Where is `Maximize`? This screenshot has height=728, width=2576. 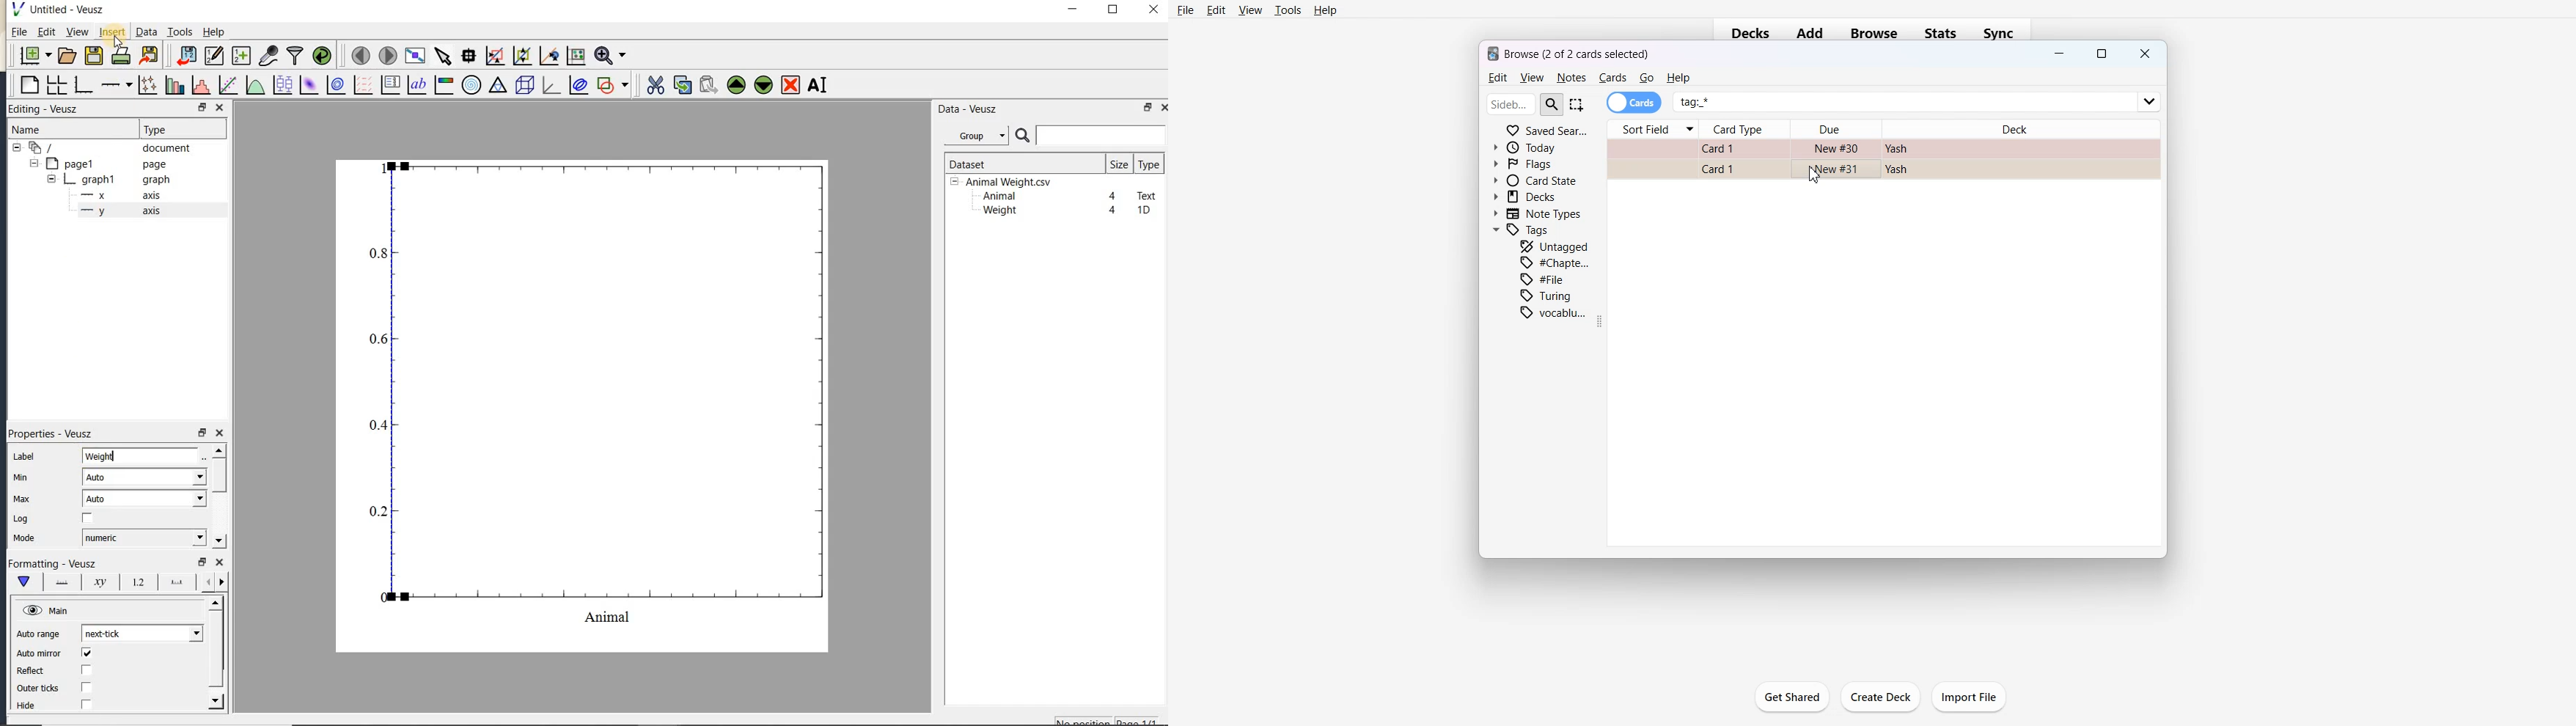 Maximize is located at coordinates (2102, 54).